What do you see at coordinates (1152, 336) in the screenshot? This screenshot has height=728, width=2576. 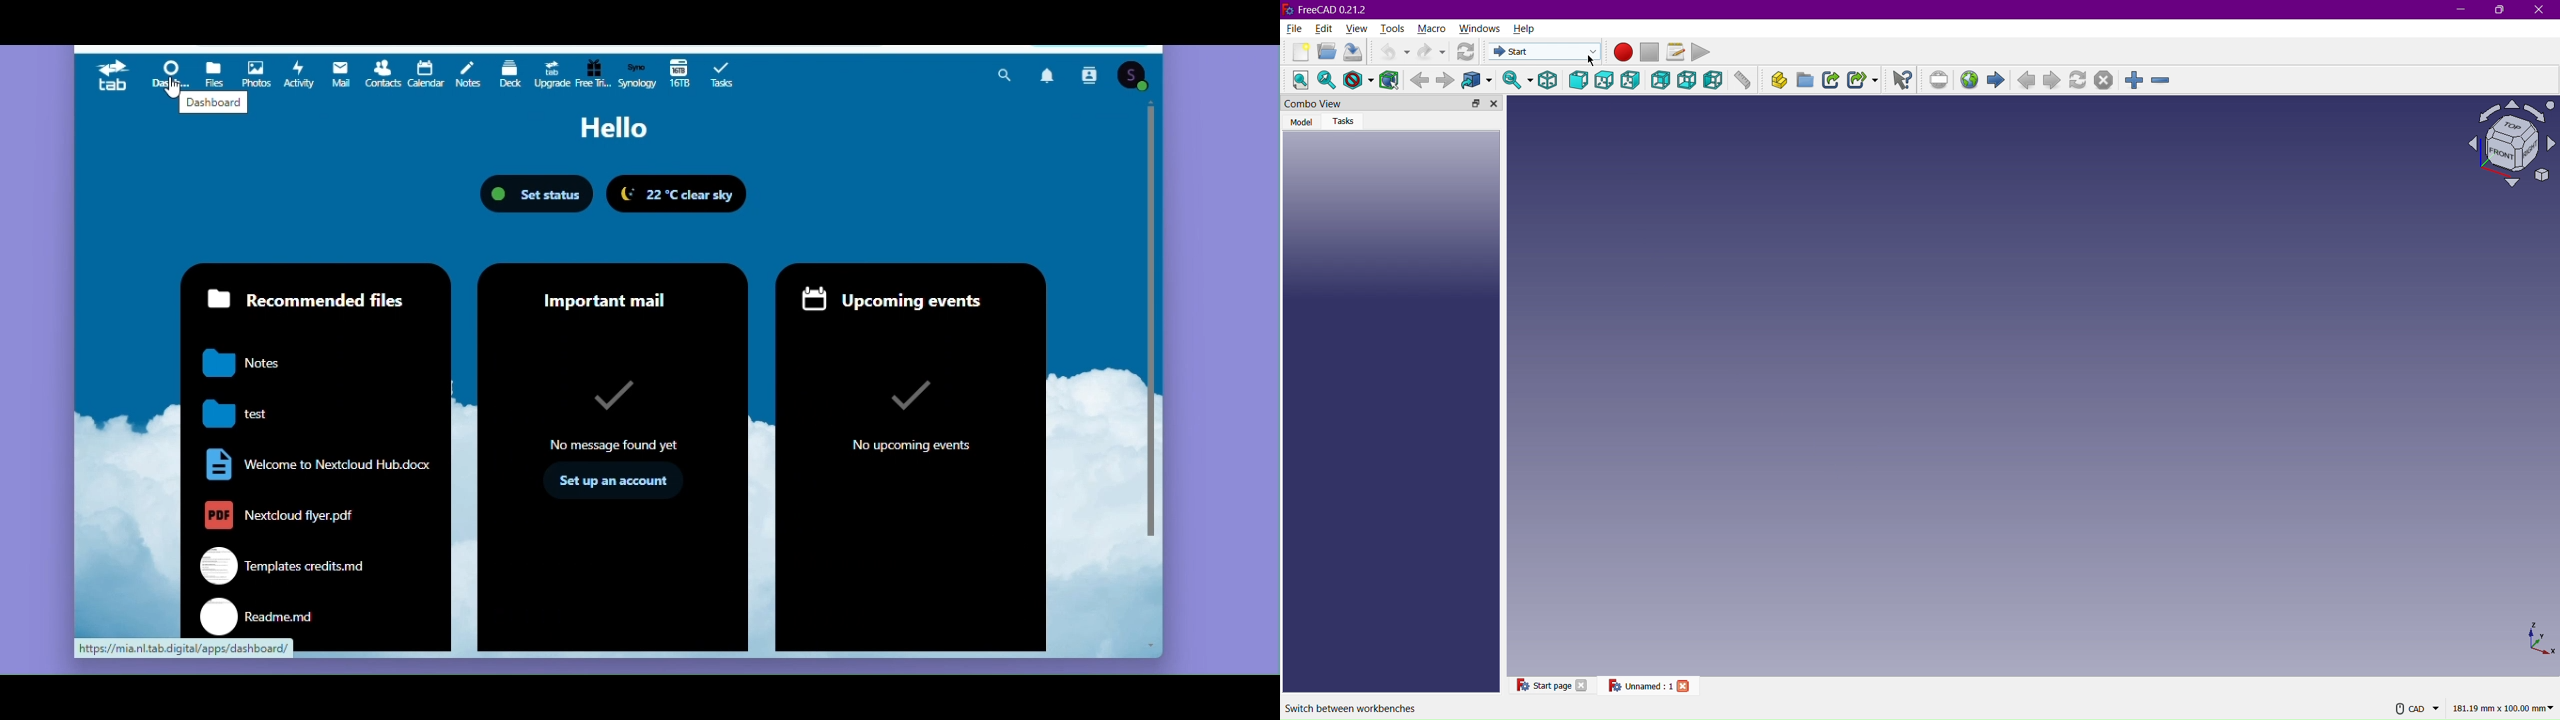 I see `Vertical scrollbar` at bounding box center [1152, 336].